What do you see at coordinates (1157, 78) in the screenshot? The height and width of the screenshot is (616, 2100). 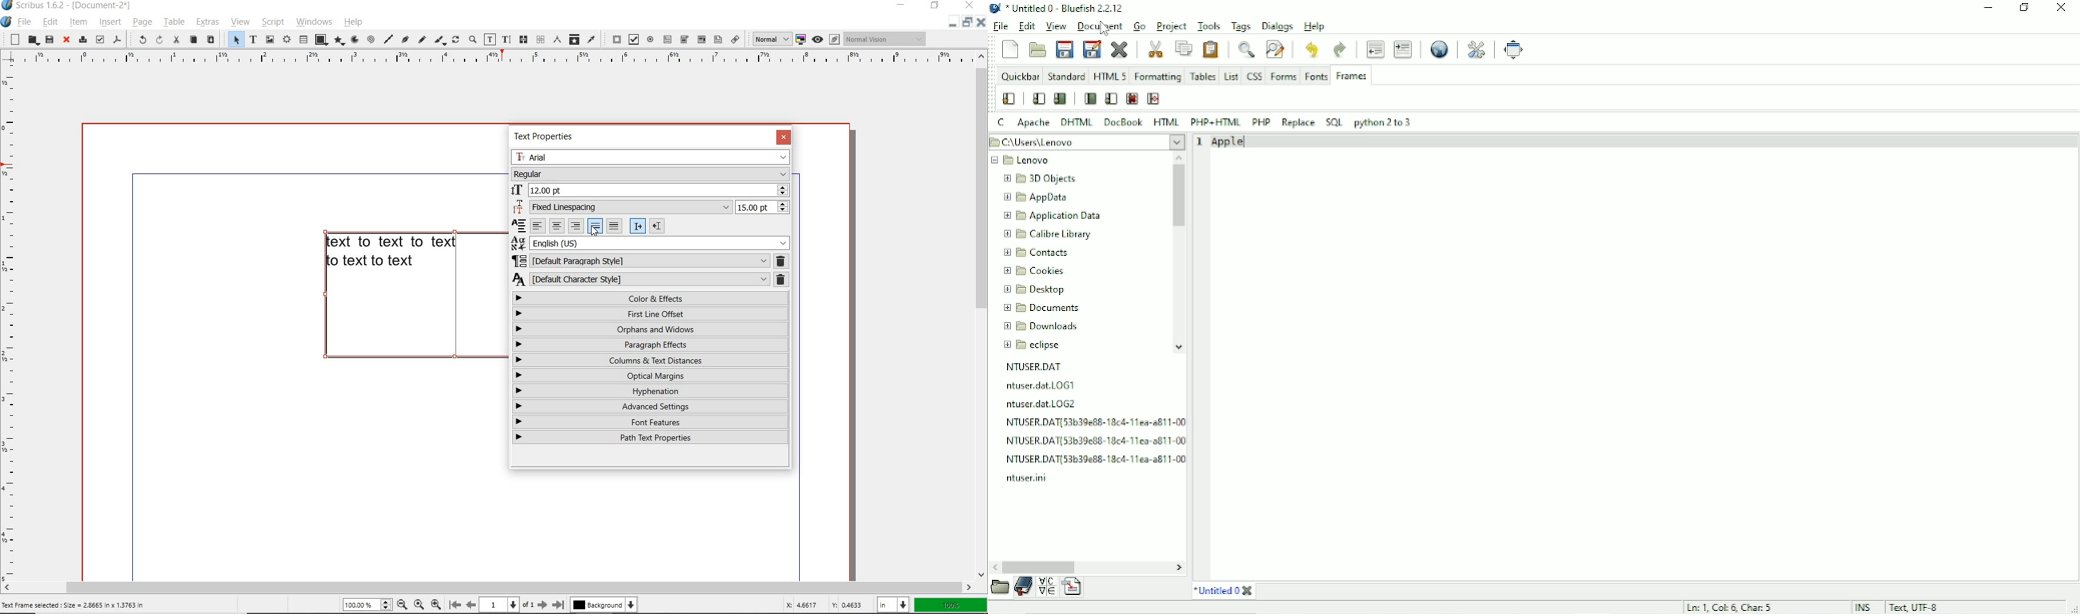 I see `Formatting` at bounding box center [1157, 78].